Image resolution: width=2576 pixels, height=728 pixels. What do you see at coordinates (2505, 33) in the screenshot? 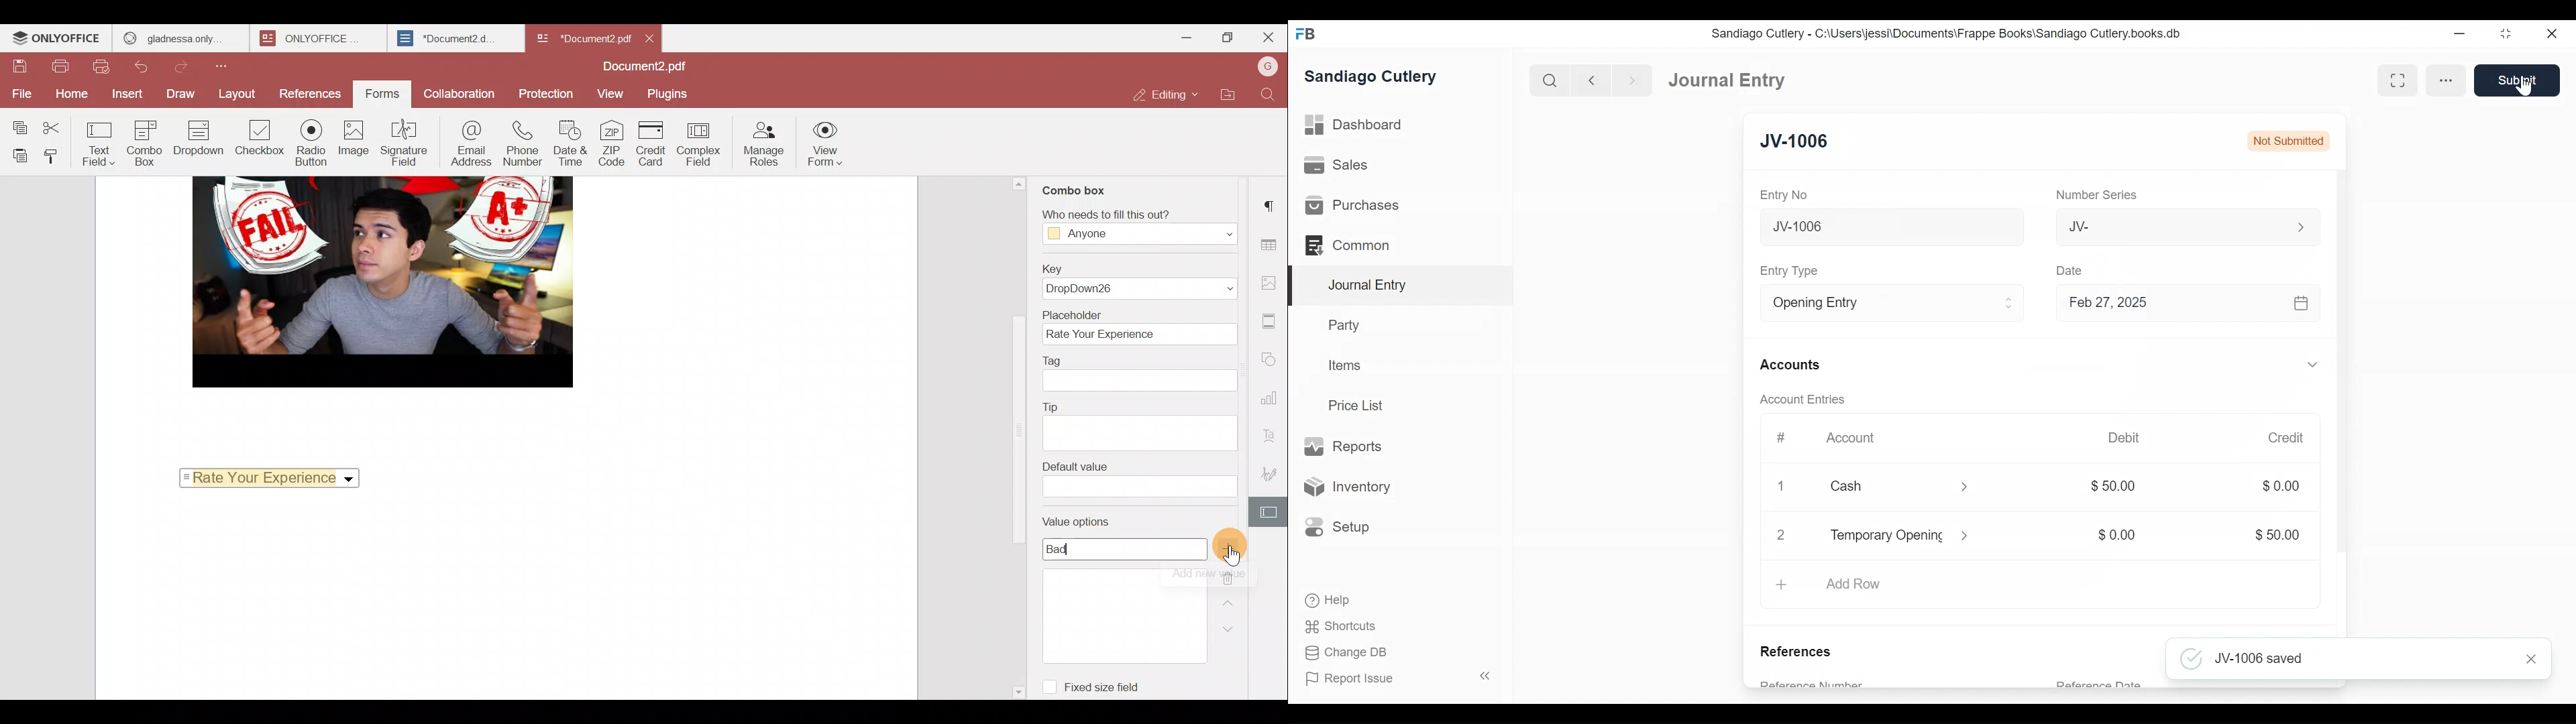
I see `Restore` at bounding box center [2505, 33].